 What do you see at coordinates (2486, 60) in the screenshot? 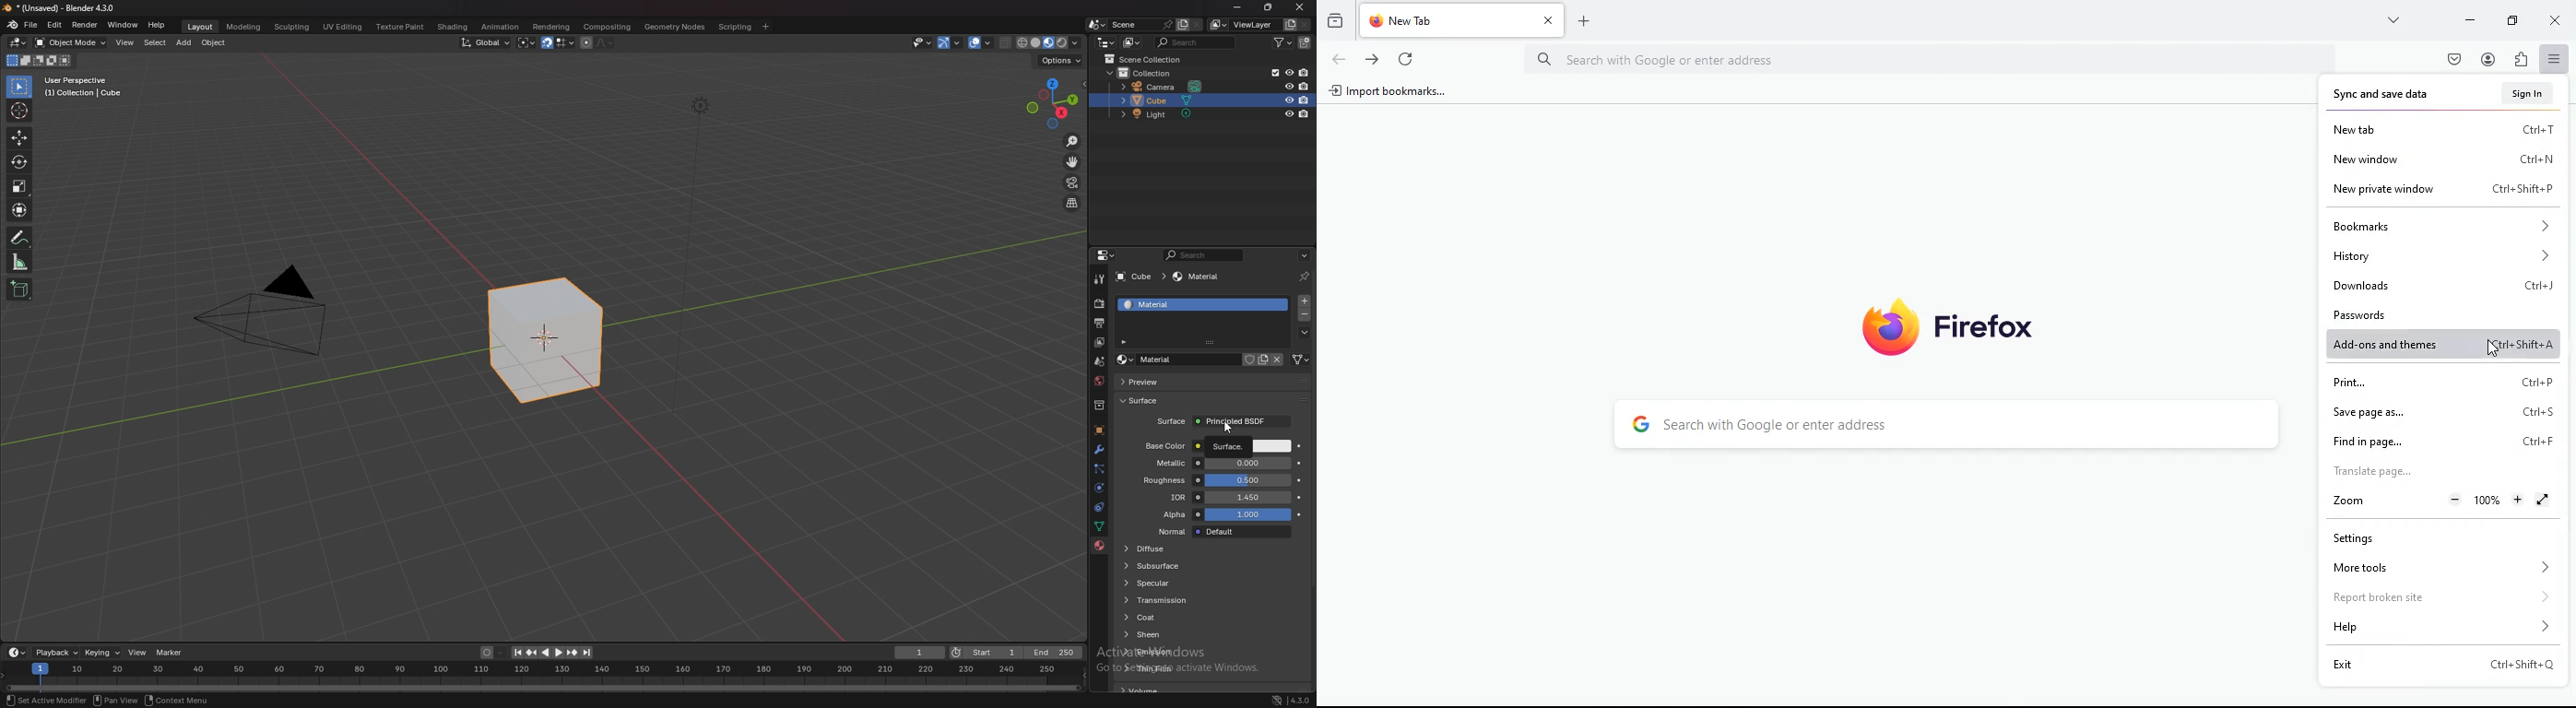
I see `profile` at bounding box center [2486, 60].